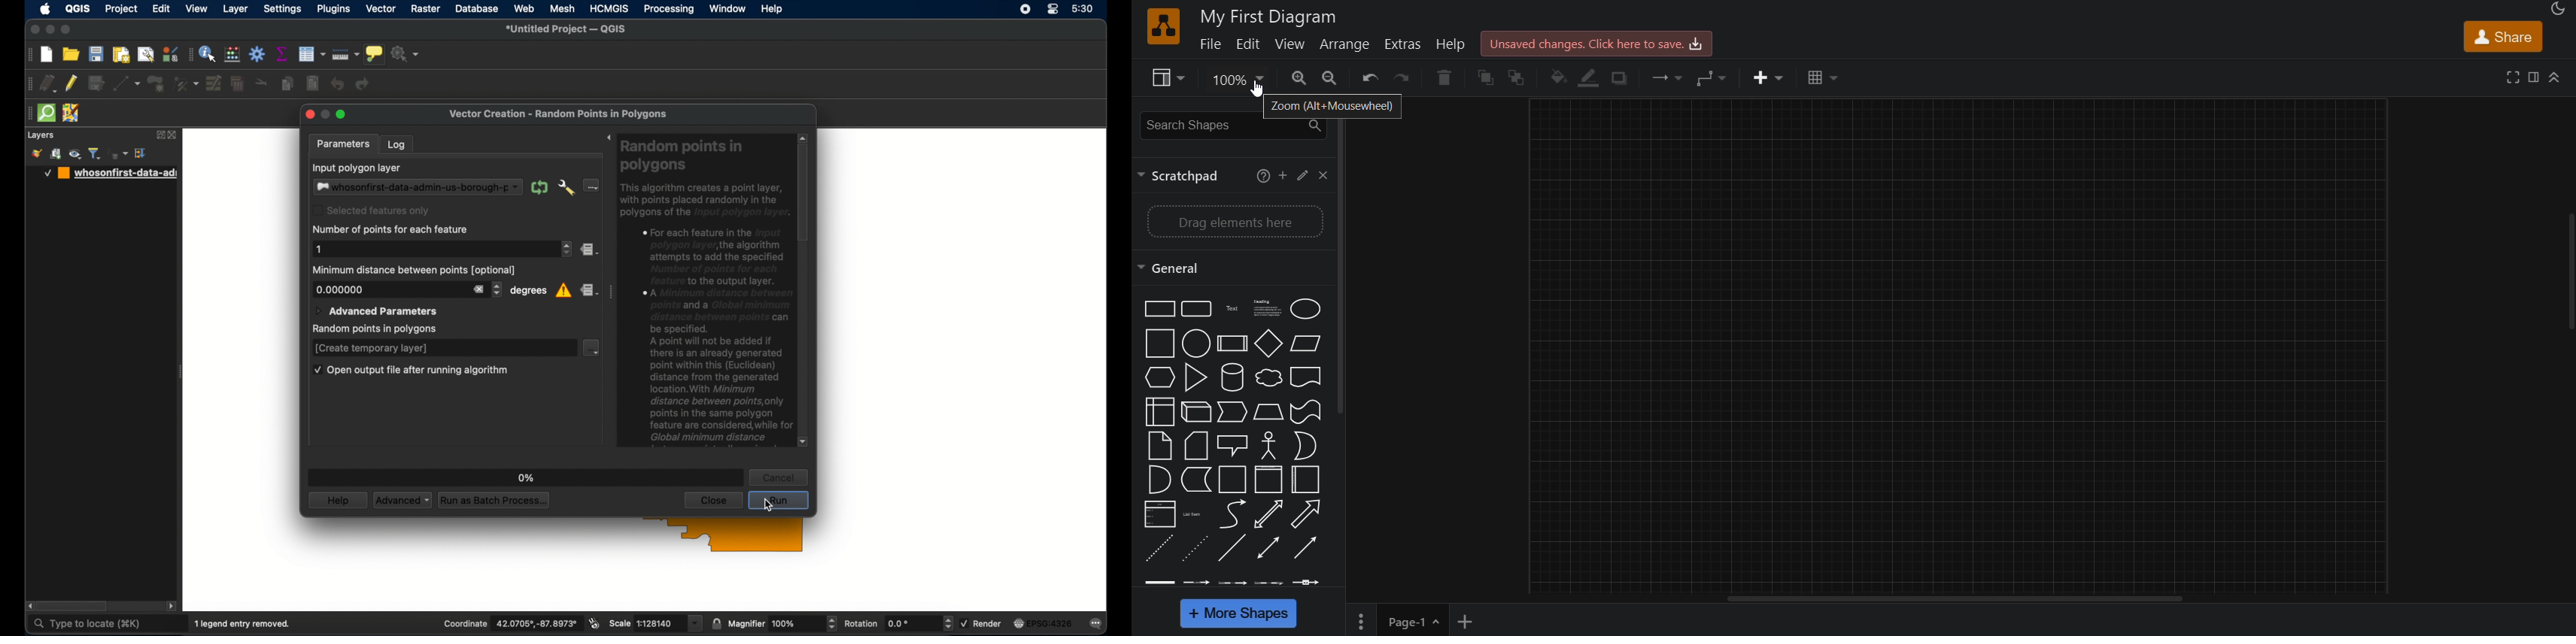 This screenshot has width=2576, height=644. I want to click on undo, so click(338, 84).